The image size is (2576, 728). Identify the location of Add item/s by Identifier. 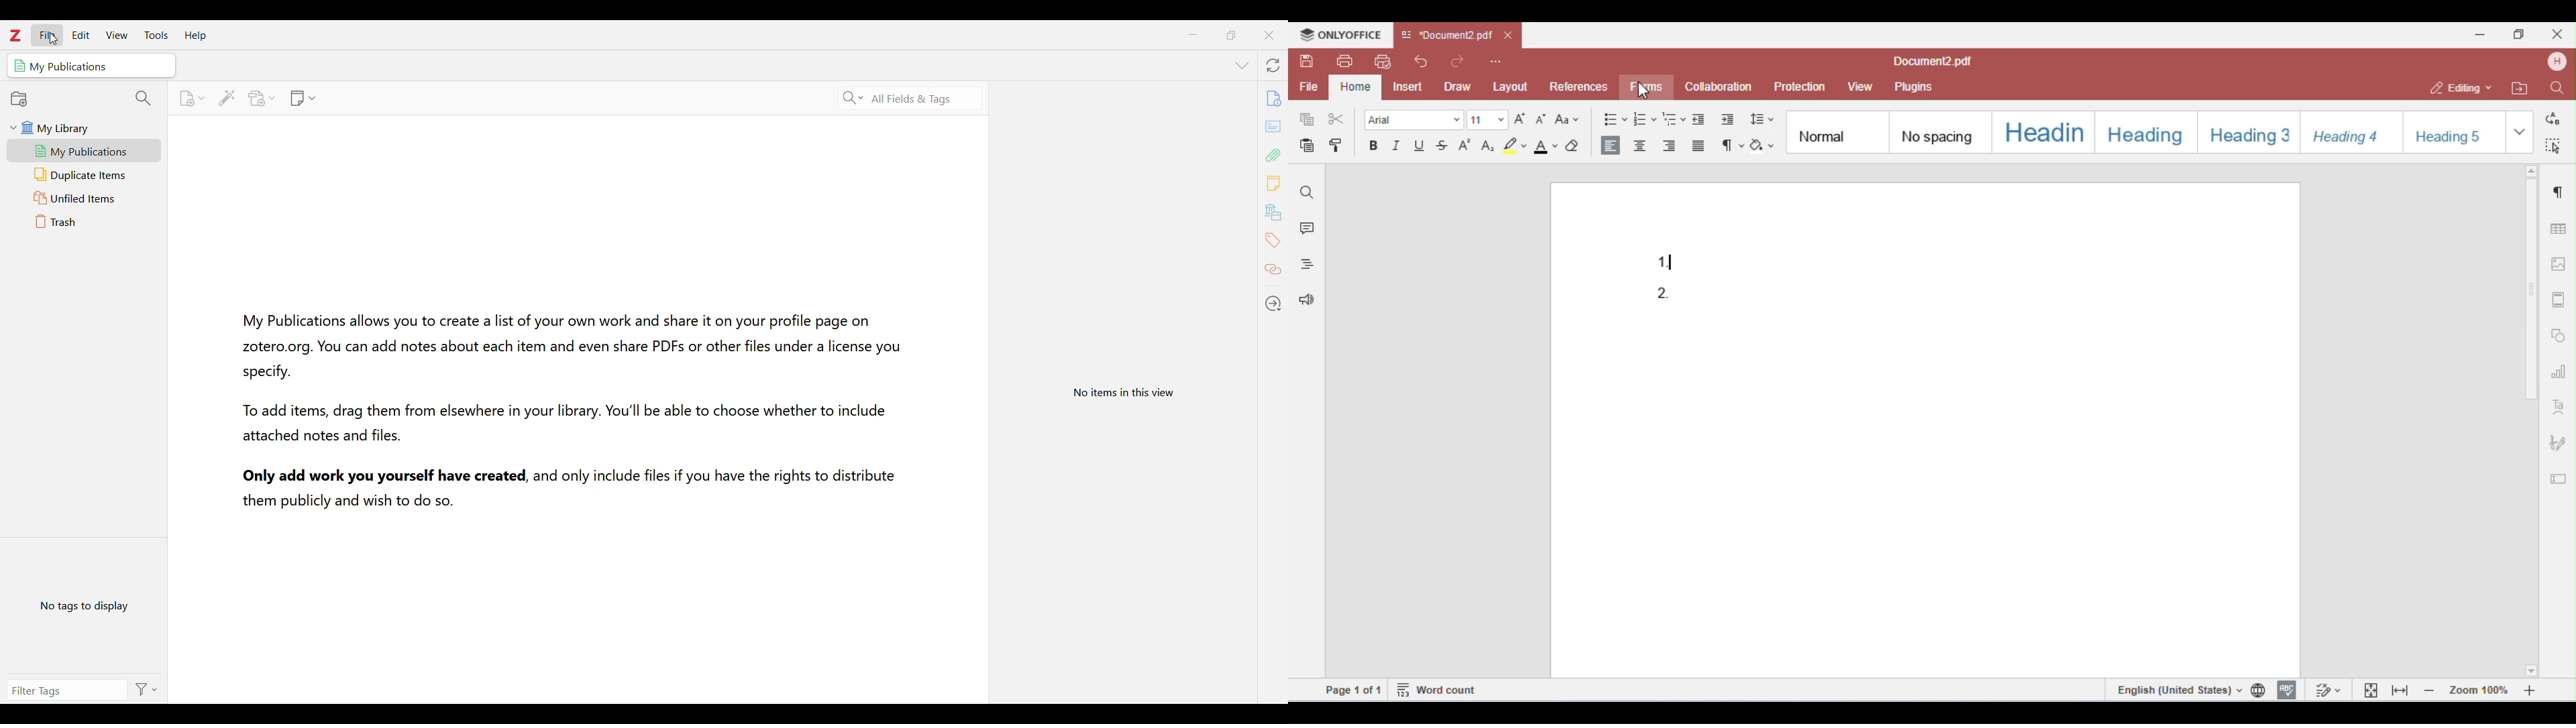
(226, 98).